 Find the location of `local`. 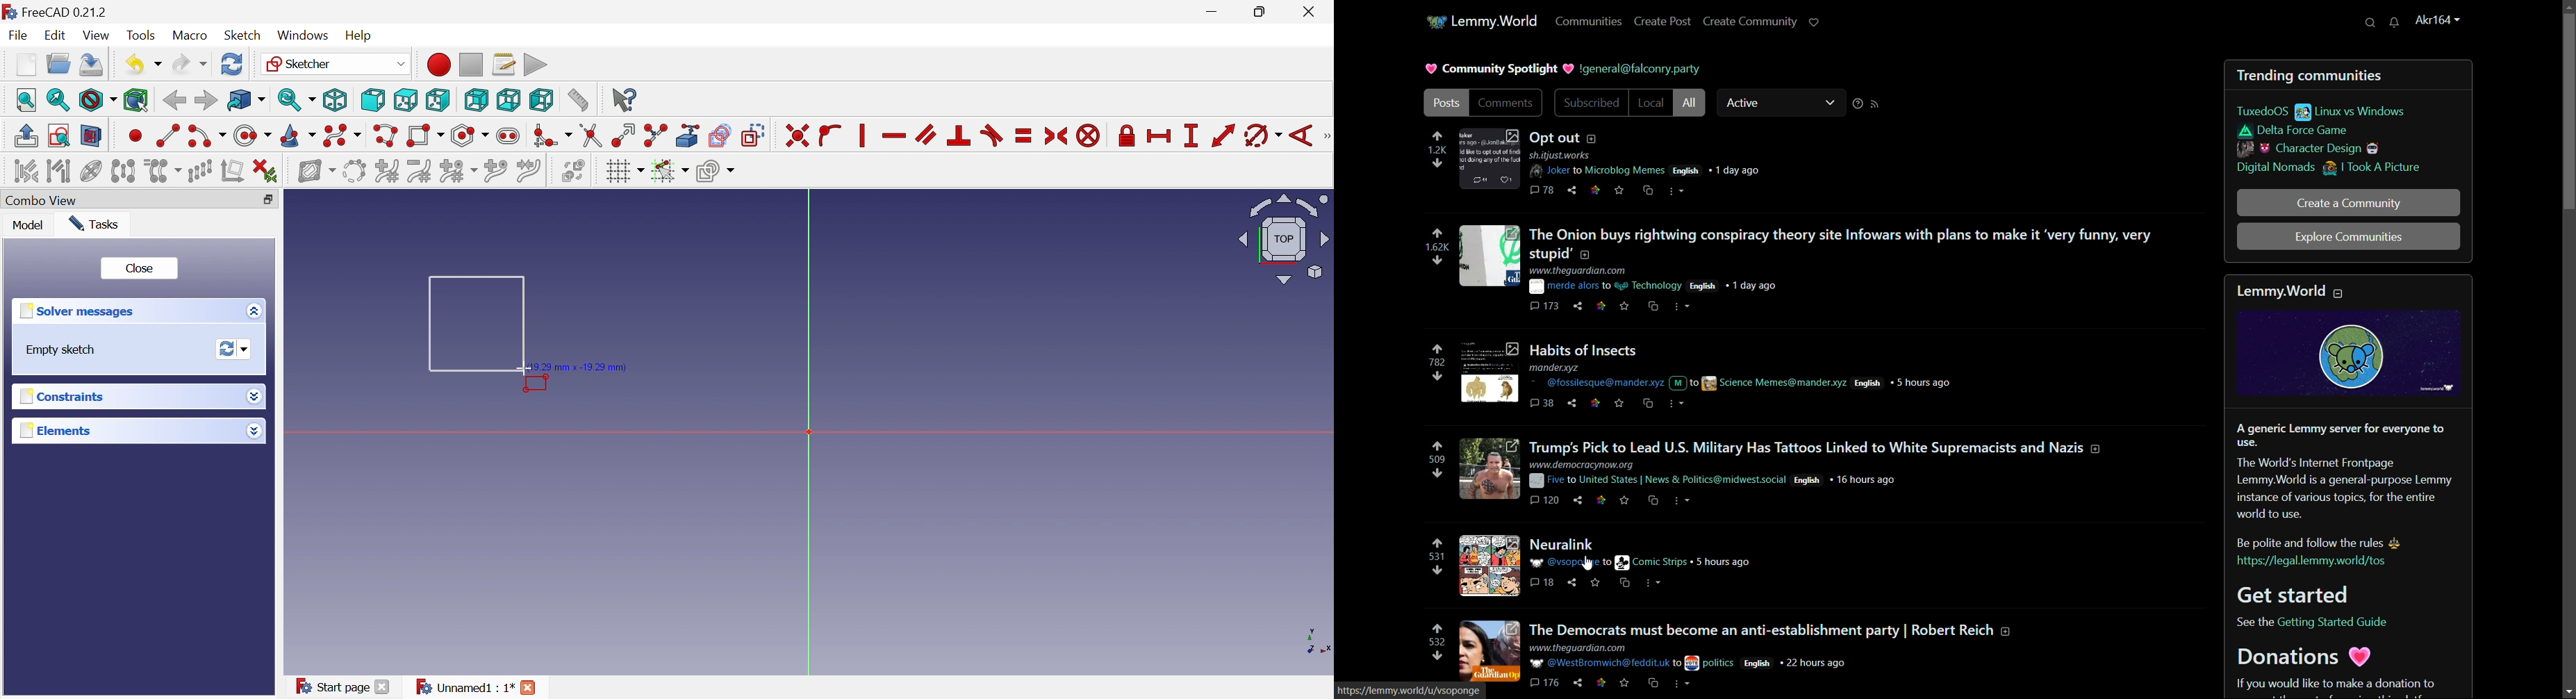

local is located at coordinates (1653, 103).